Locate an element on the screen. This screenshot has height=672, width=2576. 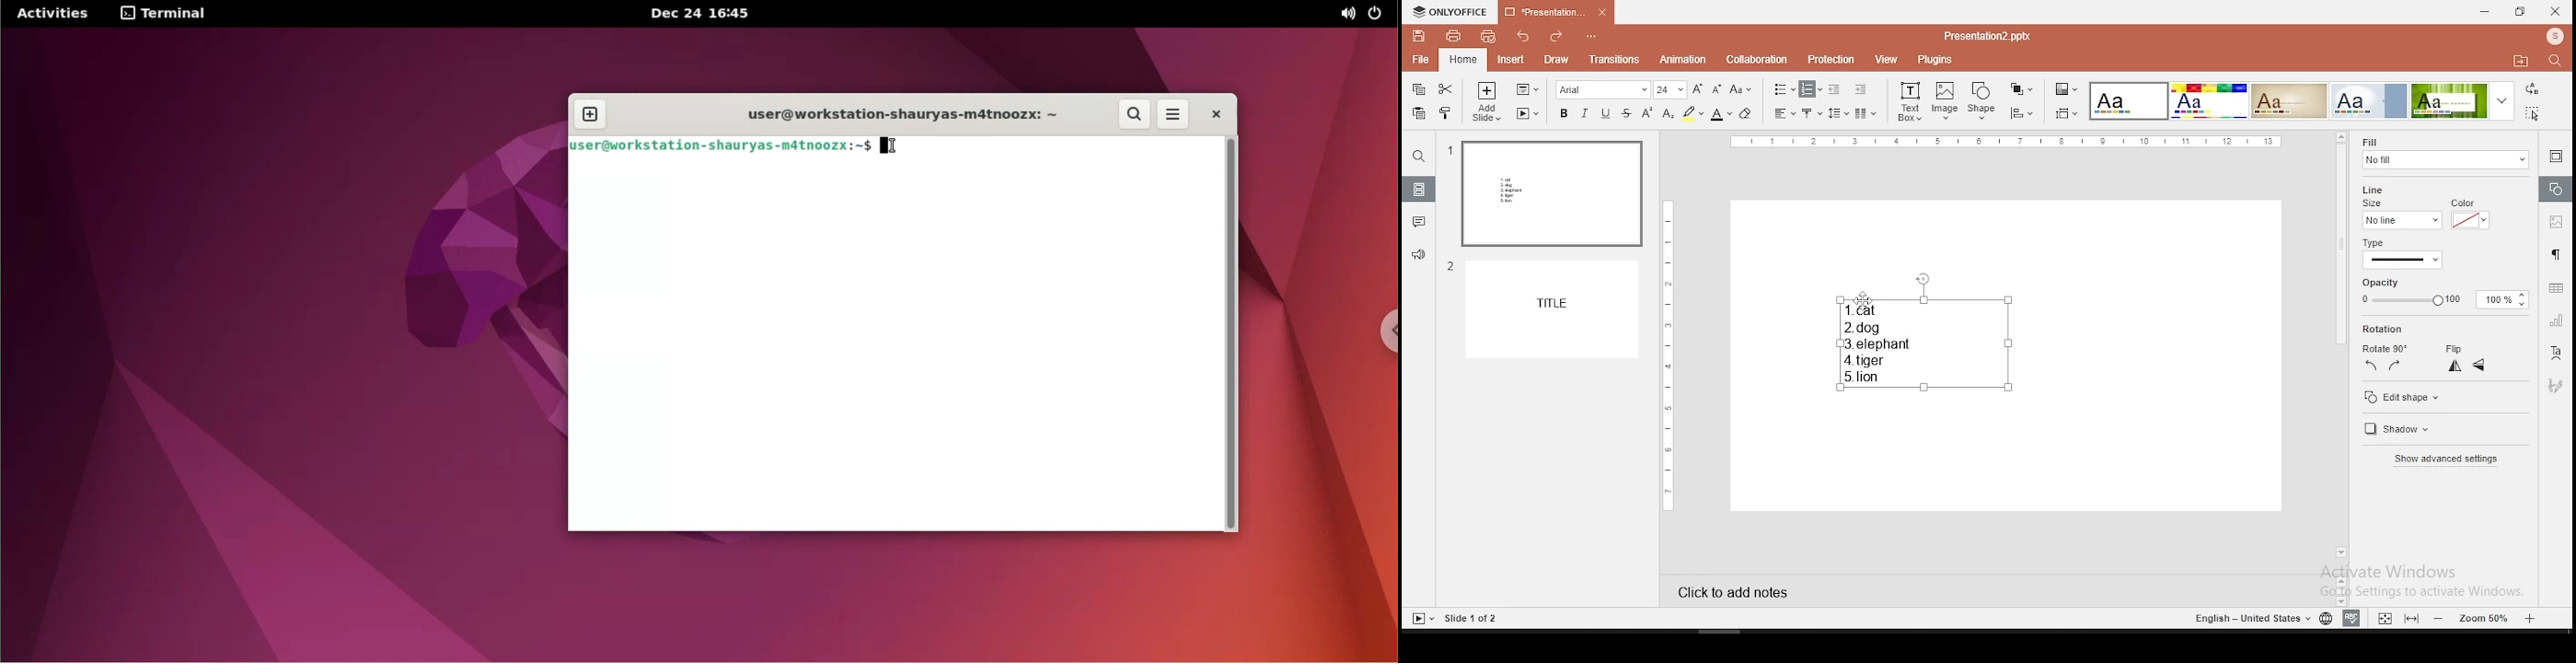
decrease indent is located at coordinates (1836, 88).